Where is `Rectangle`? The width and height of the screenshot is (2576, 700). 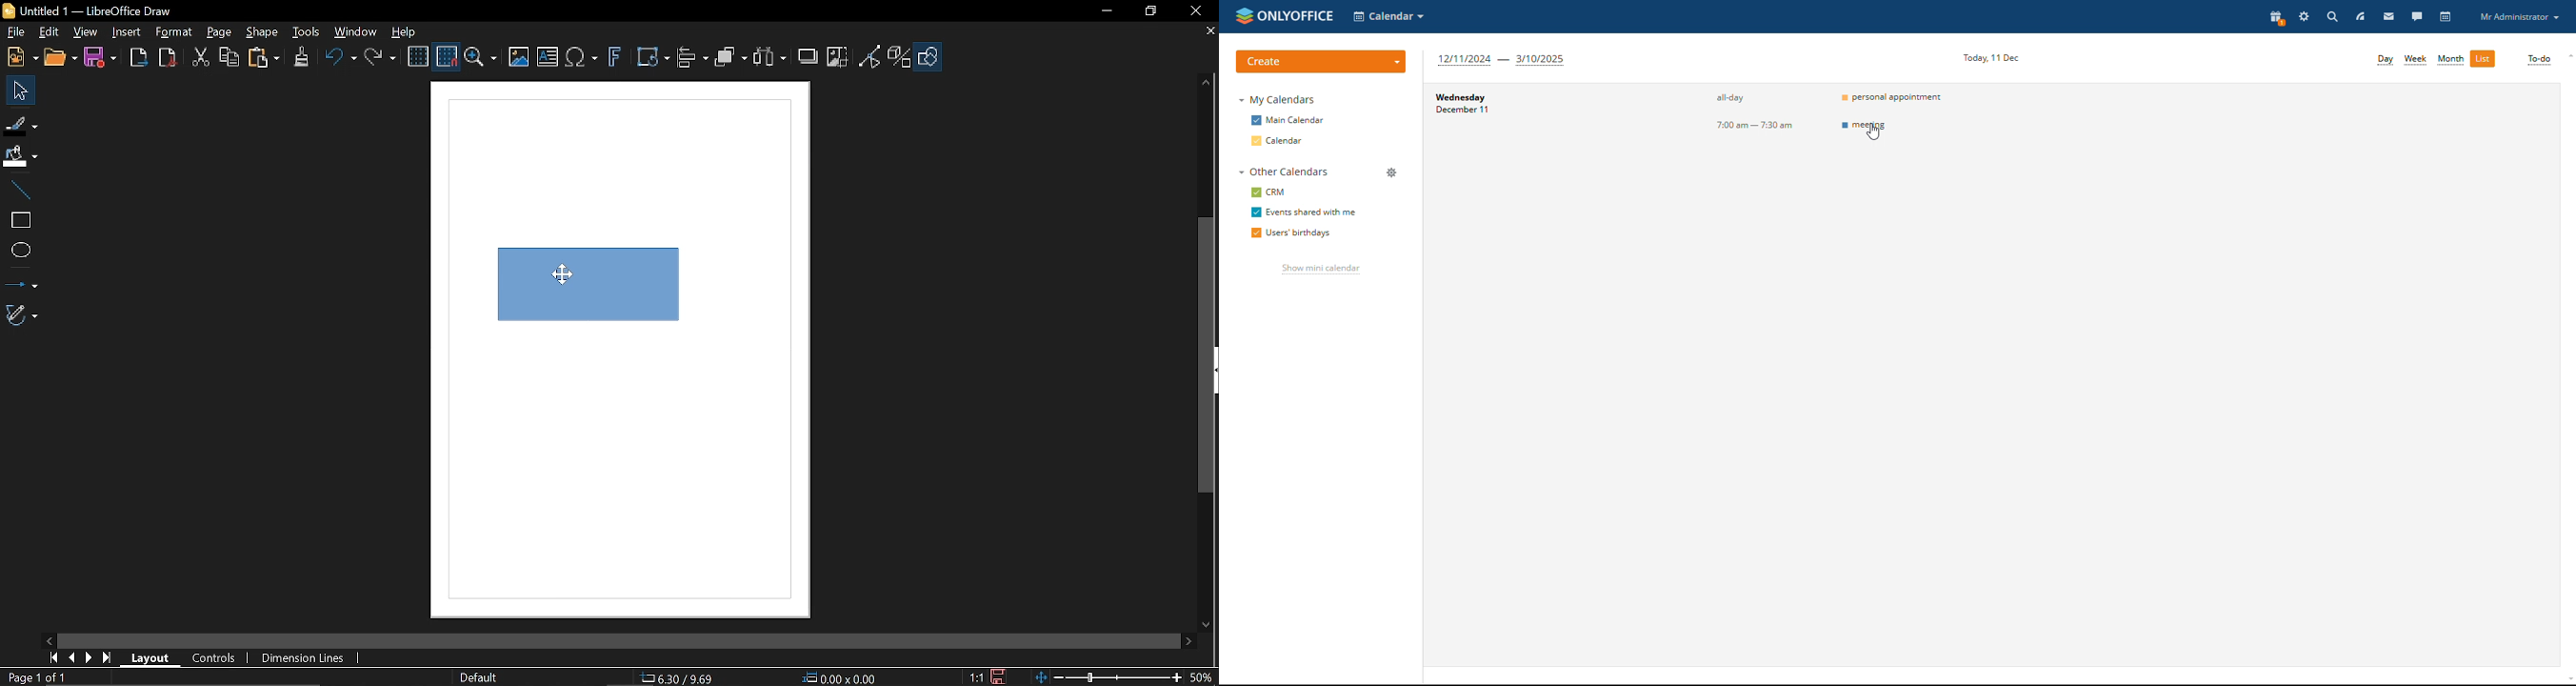 Rectangle is located at coordinates (19, 220).